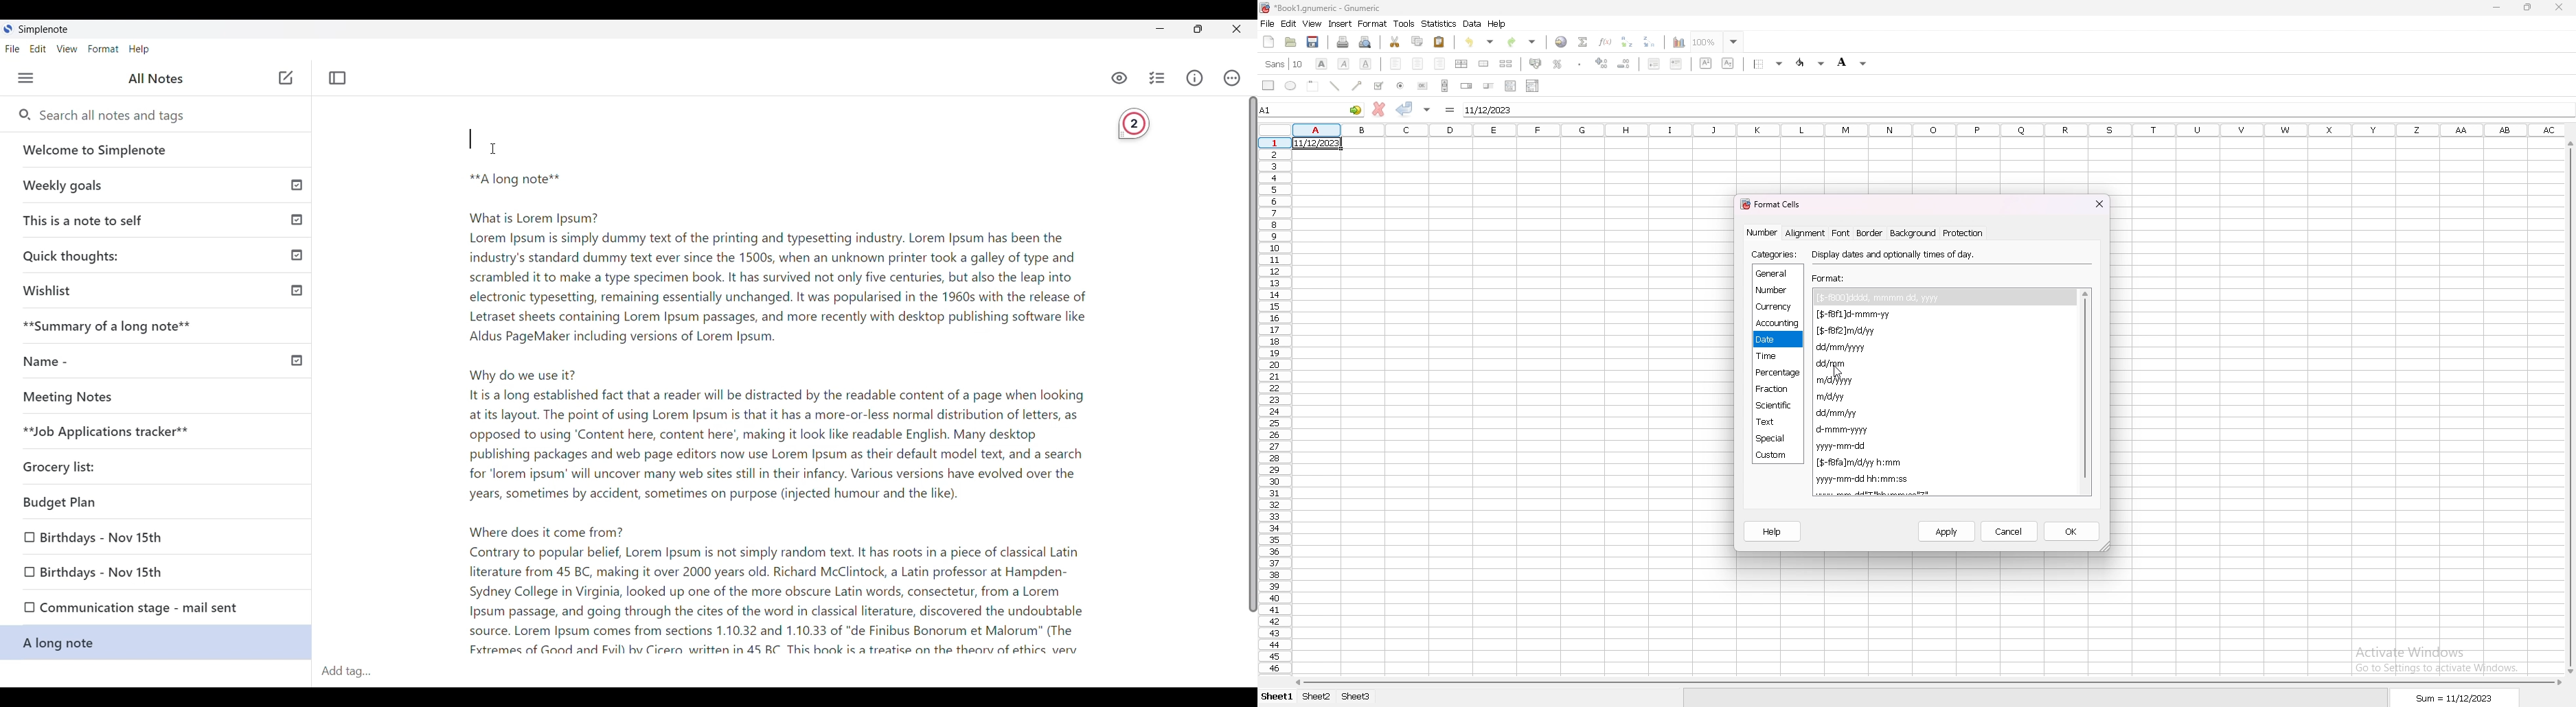 The image size is (2576, 728). Describe the element at coordinates (1507, 64) in the screenshot. I see `split merged cells` at that location.